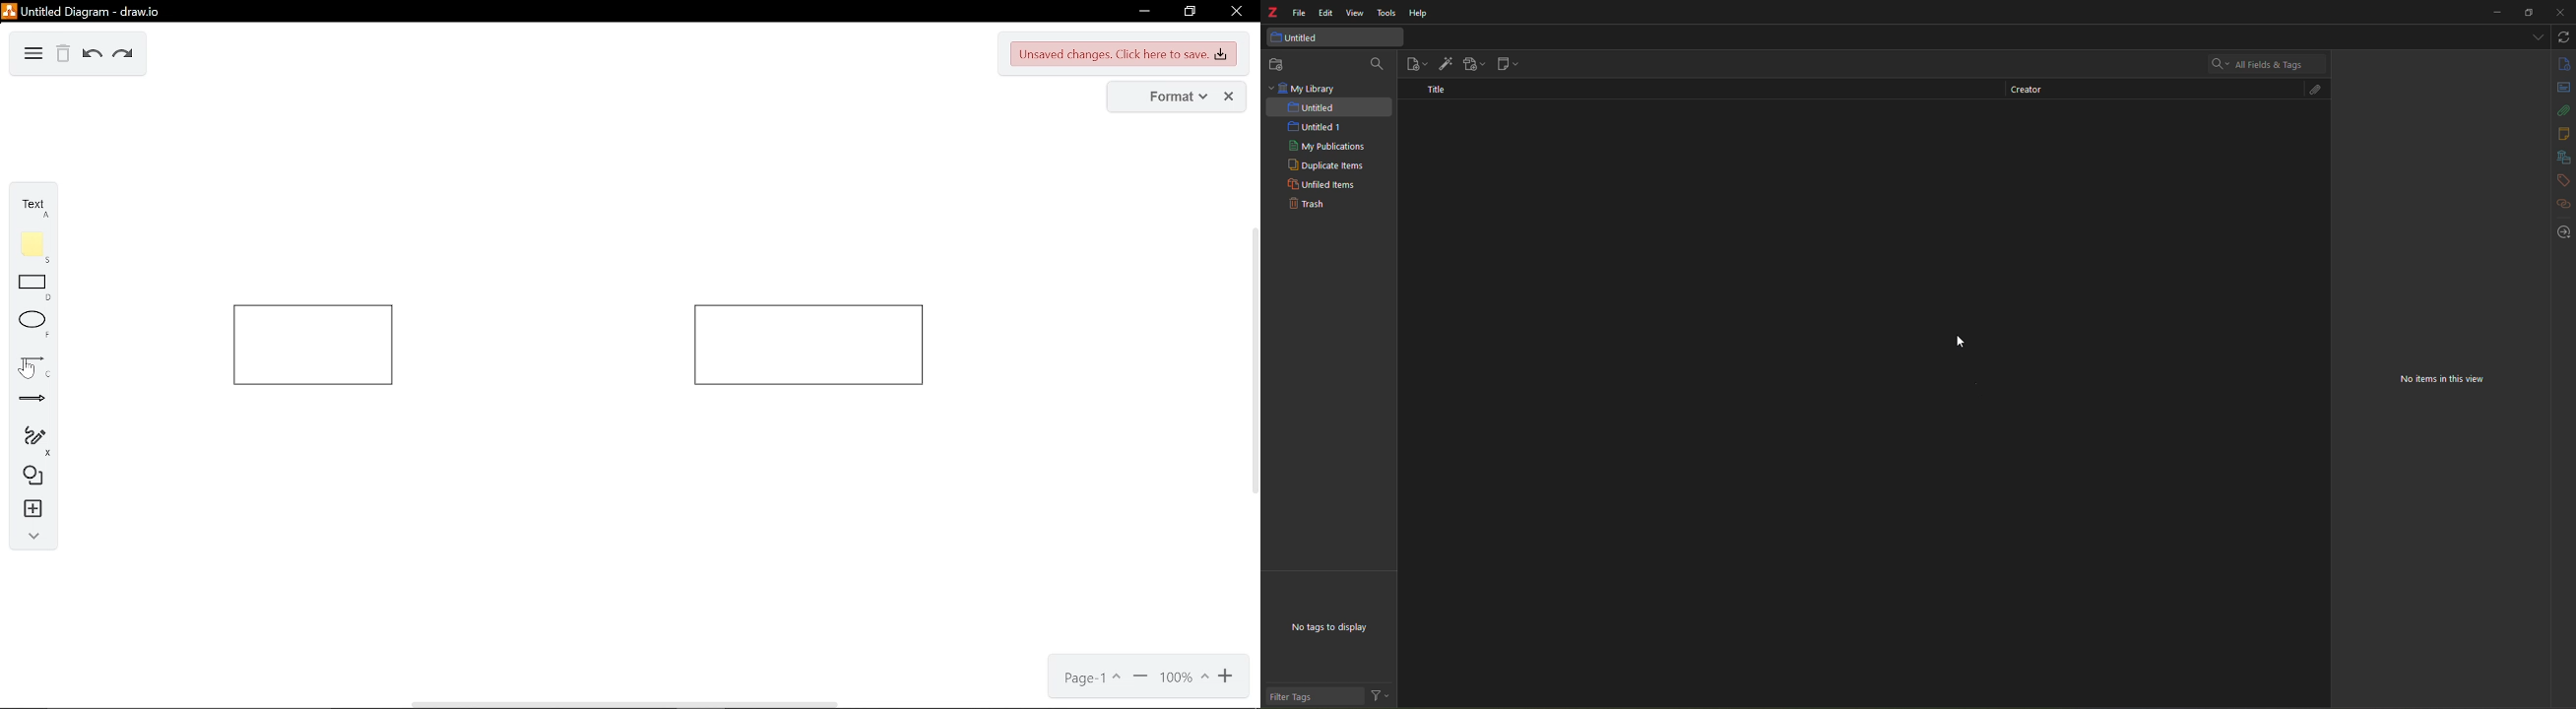 Image resolution: width=2576 pixels, height=728 pixels. I want to click on highlight text, so click(2432, 65).